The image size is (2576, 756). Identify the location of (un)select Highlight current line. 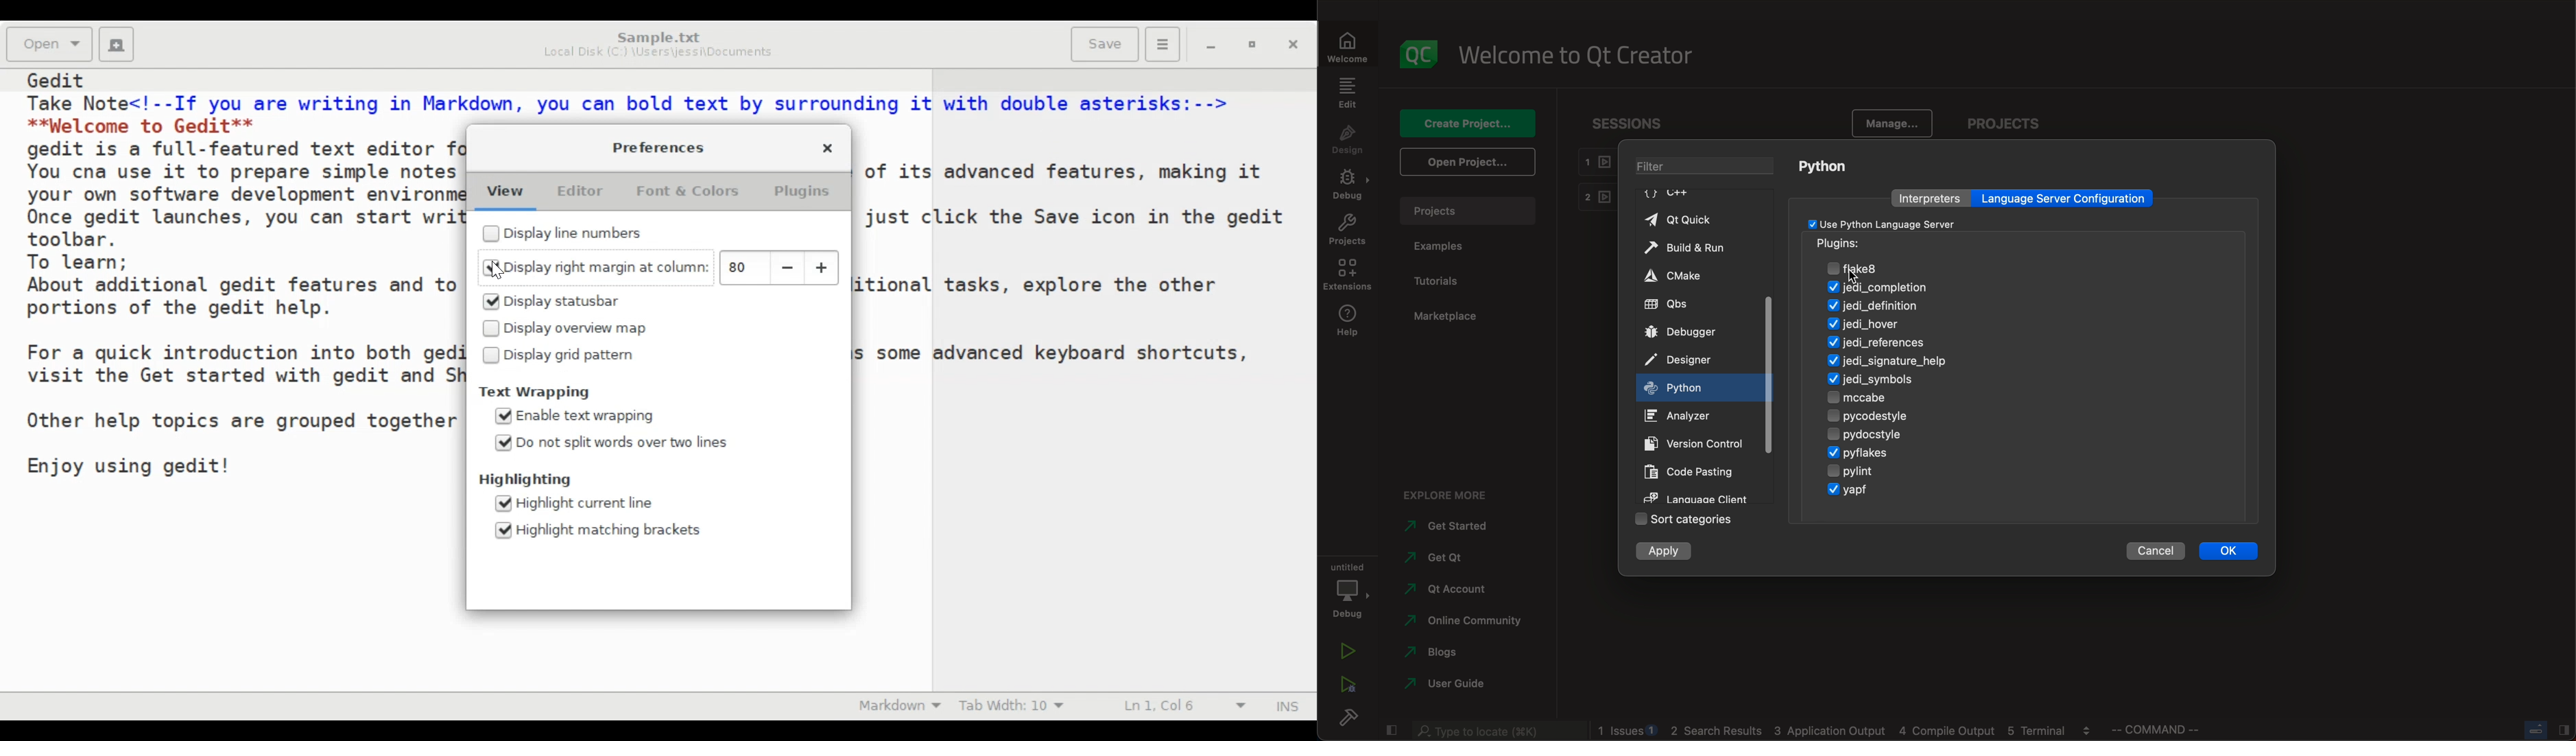
(582, 504).